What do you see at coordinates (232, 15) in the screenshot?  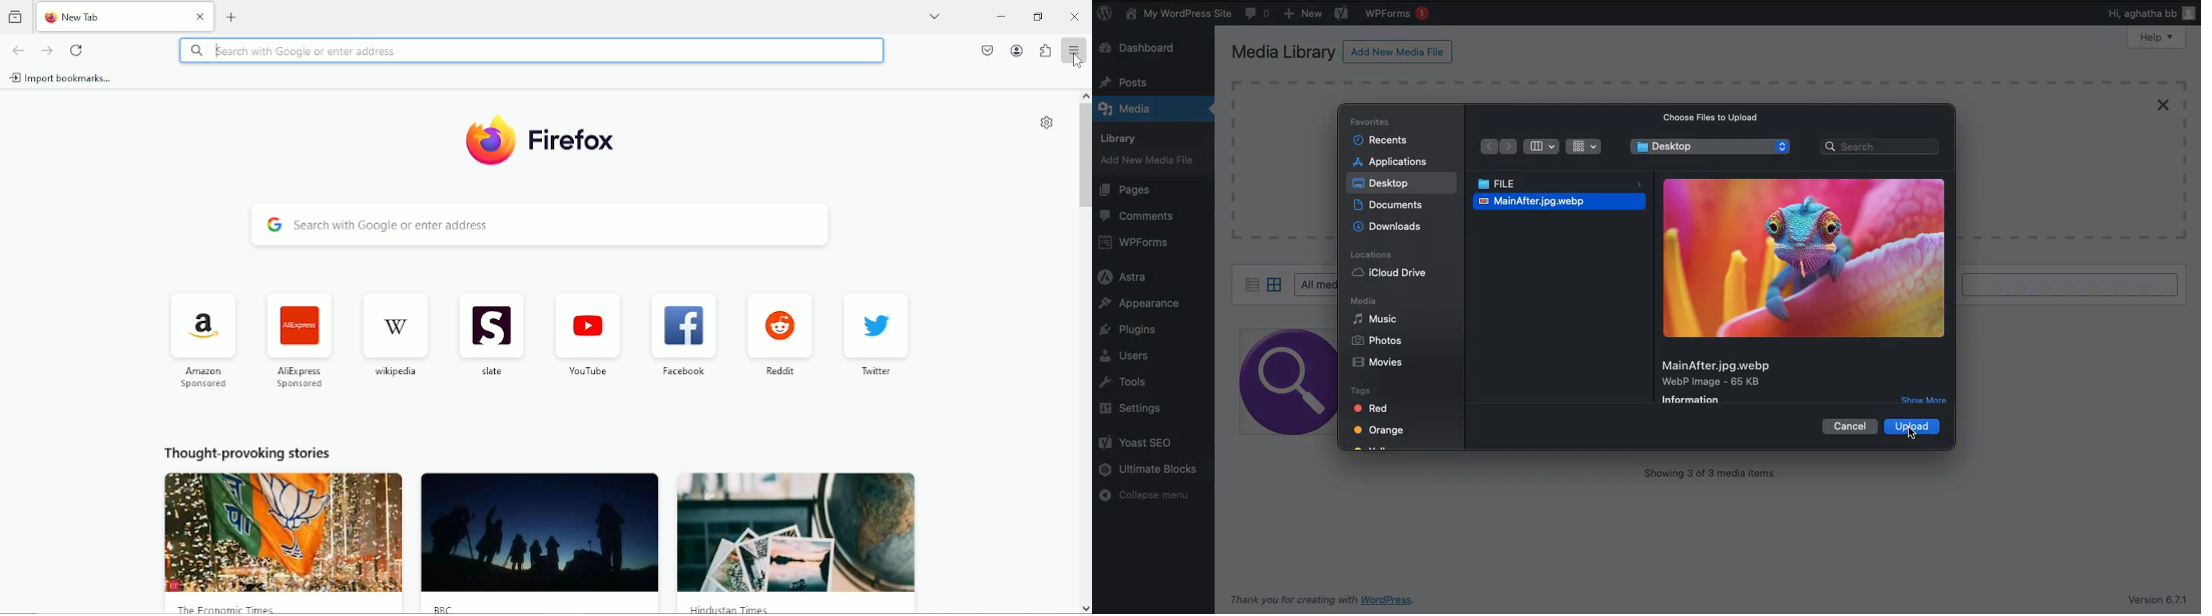 I see `new tab` at bounding box center [232, 15].